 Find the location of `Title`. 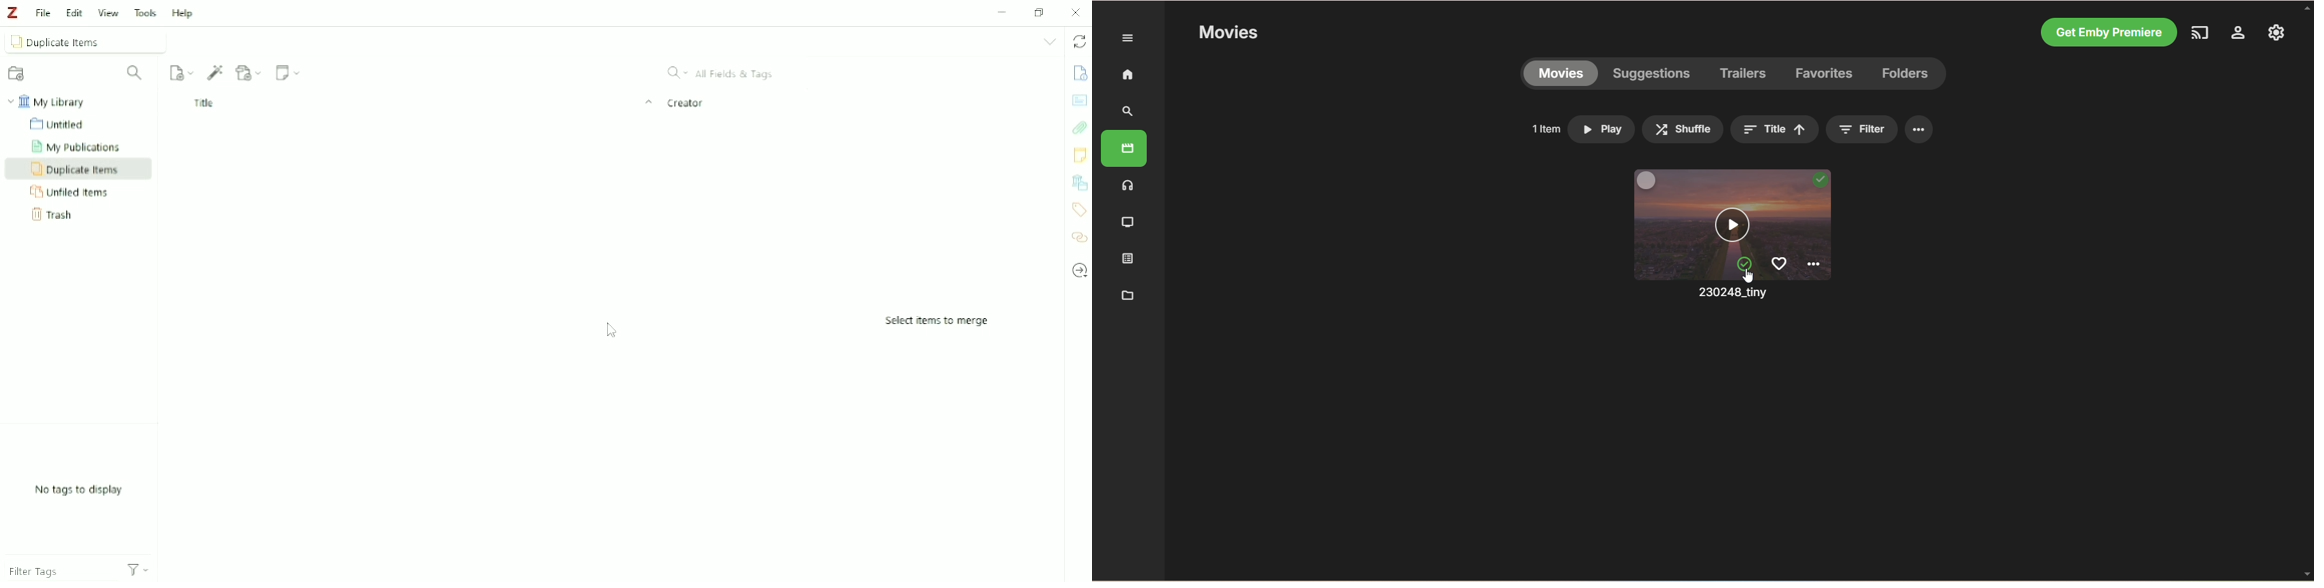

Title is located at coordinates (421, 103).